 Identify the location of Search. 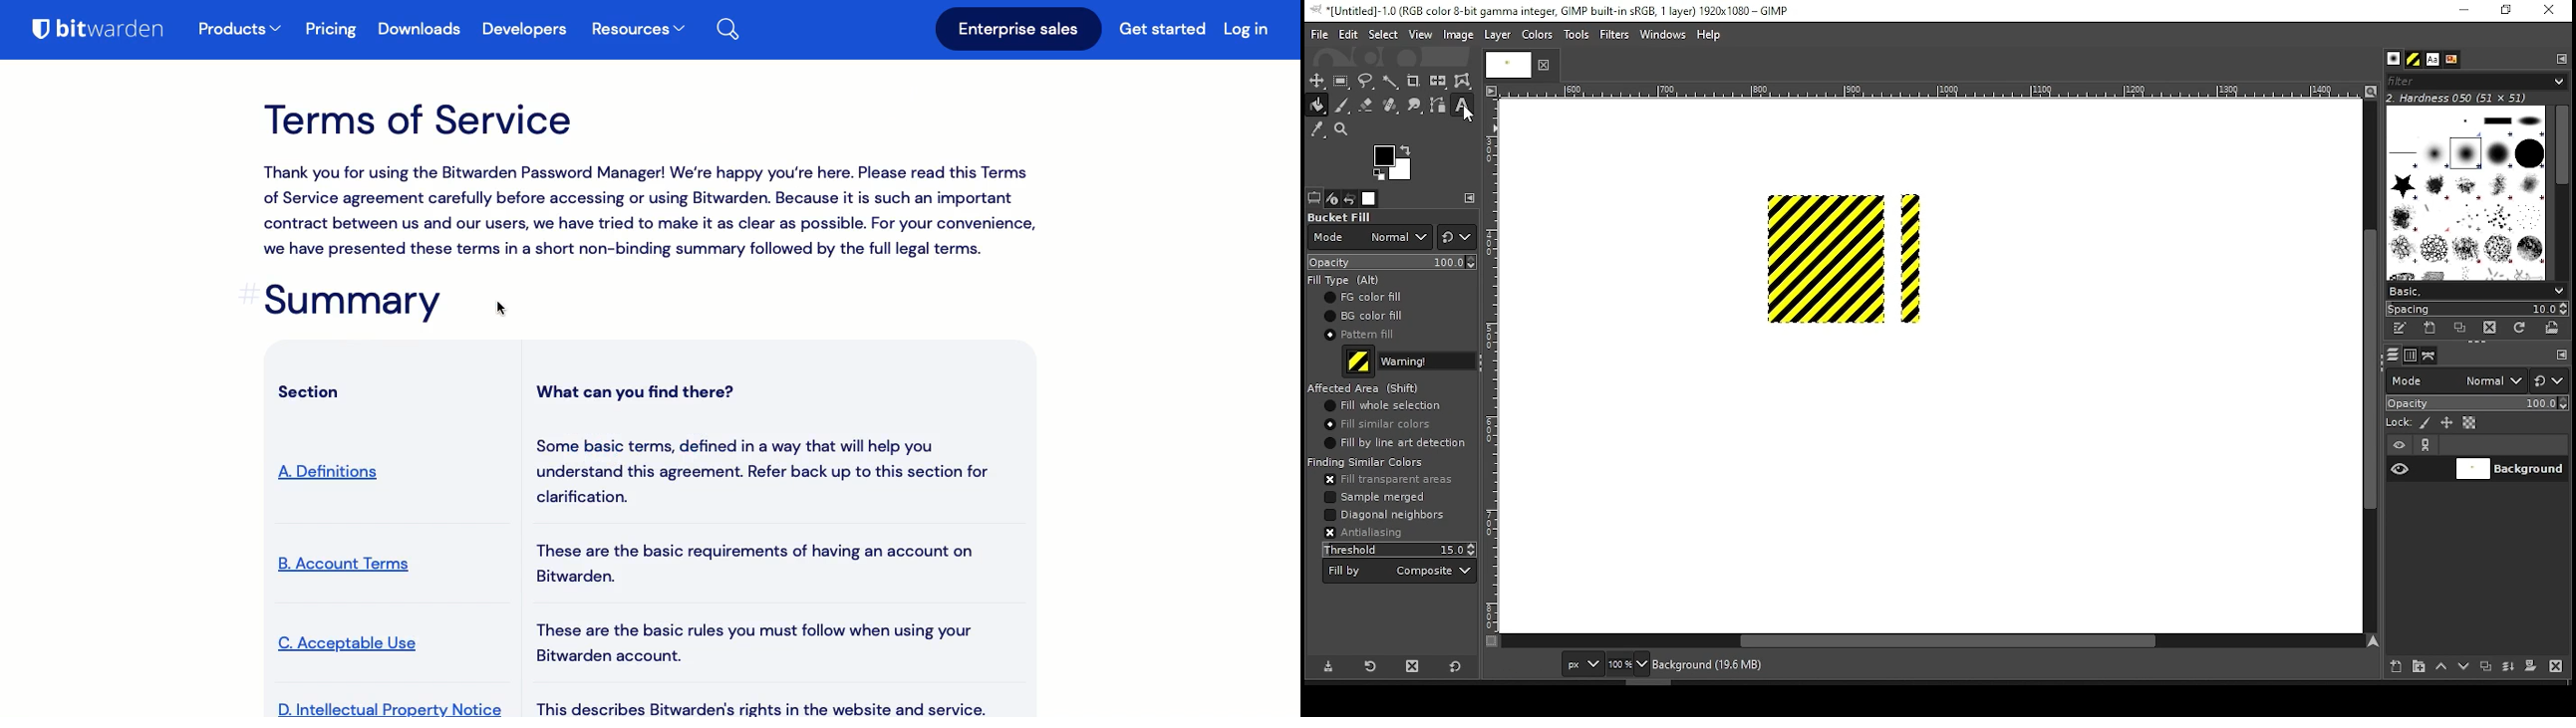
(738, 26).